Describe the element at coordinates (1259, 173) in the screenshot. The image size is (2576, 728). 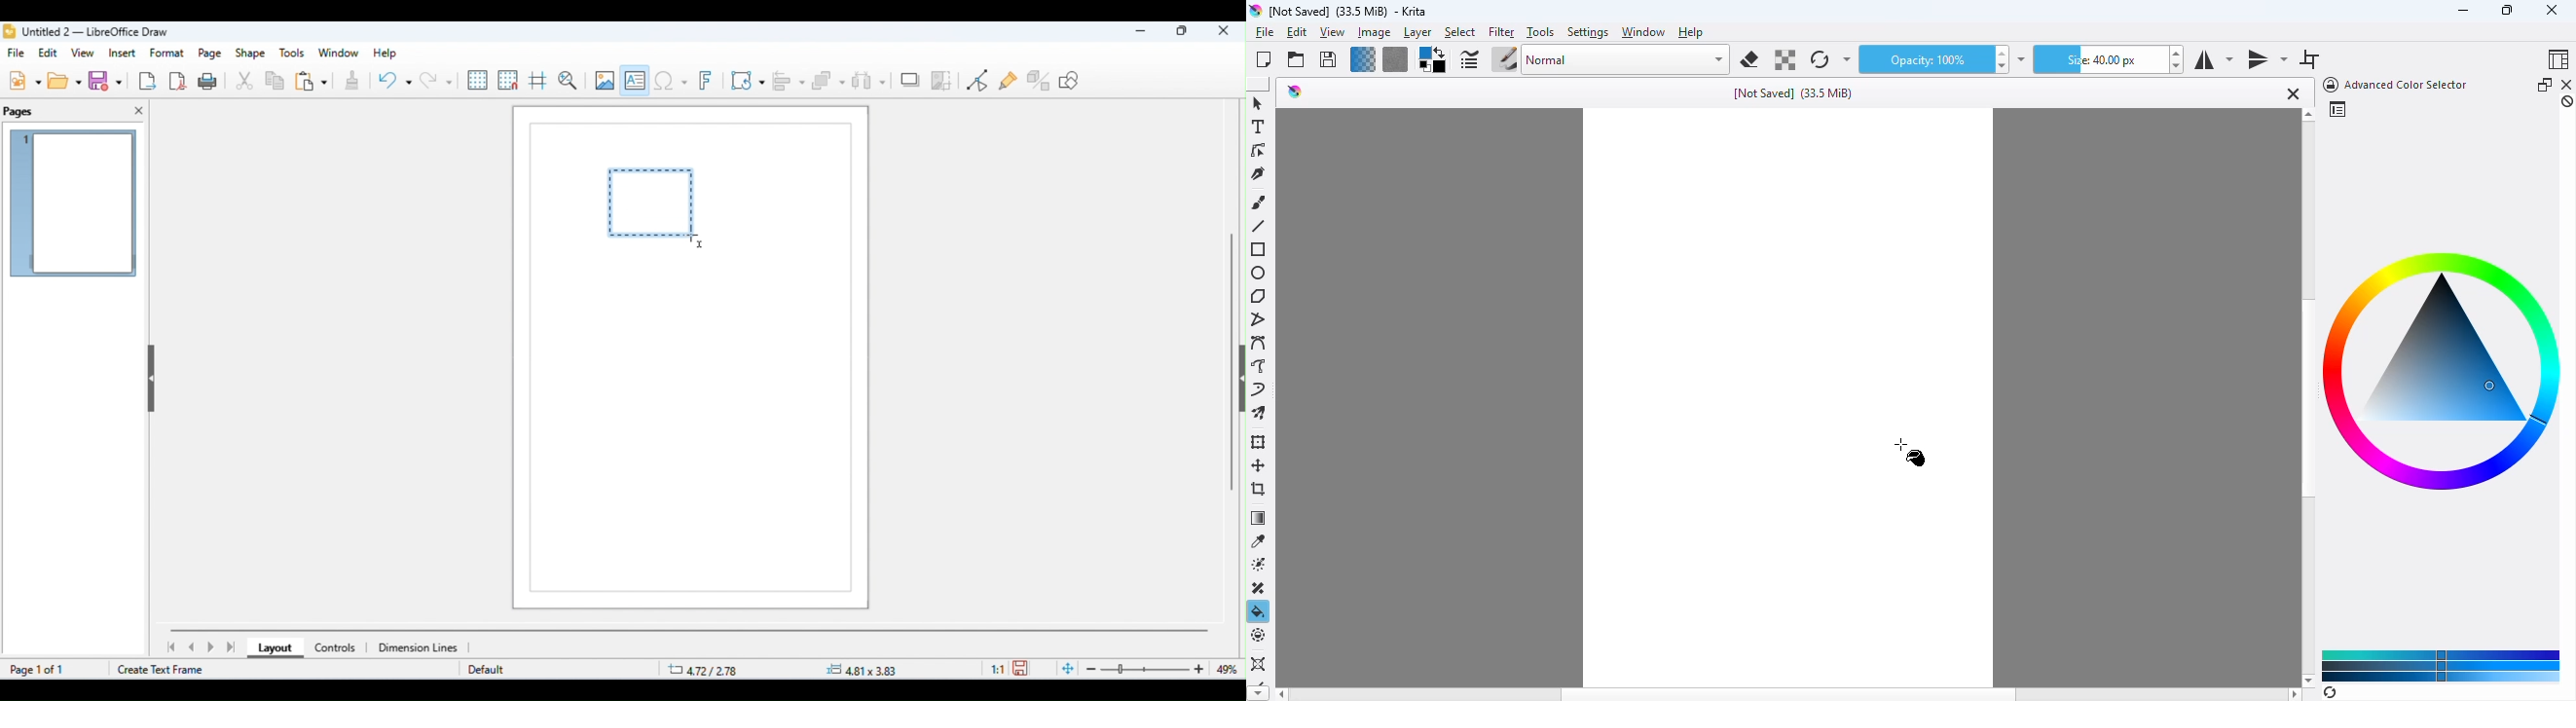
I see `calligraphy` at that location.